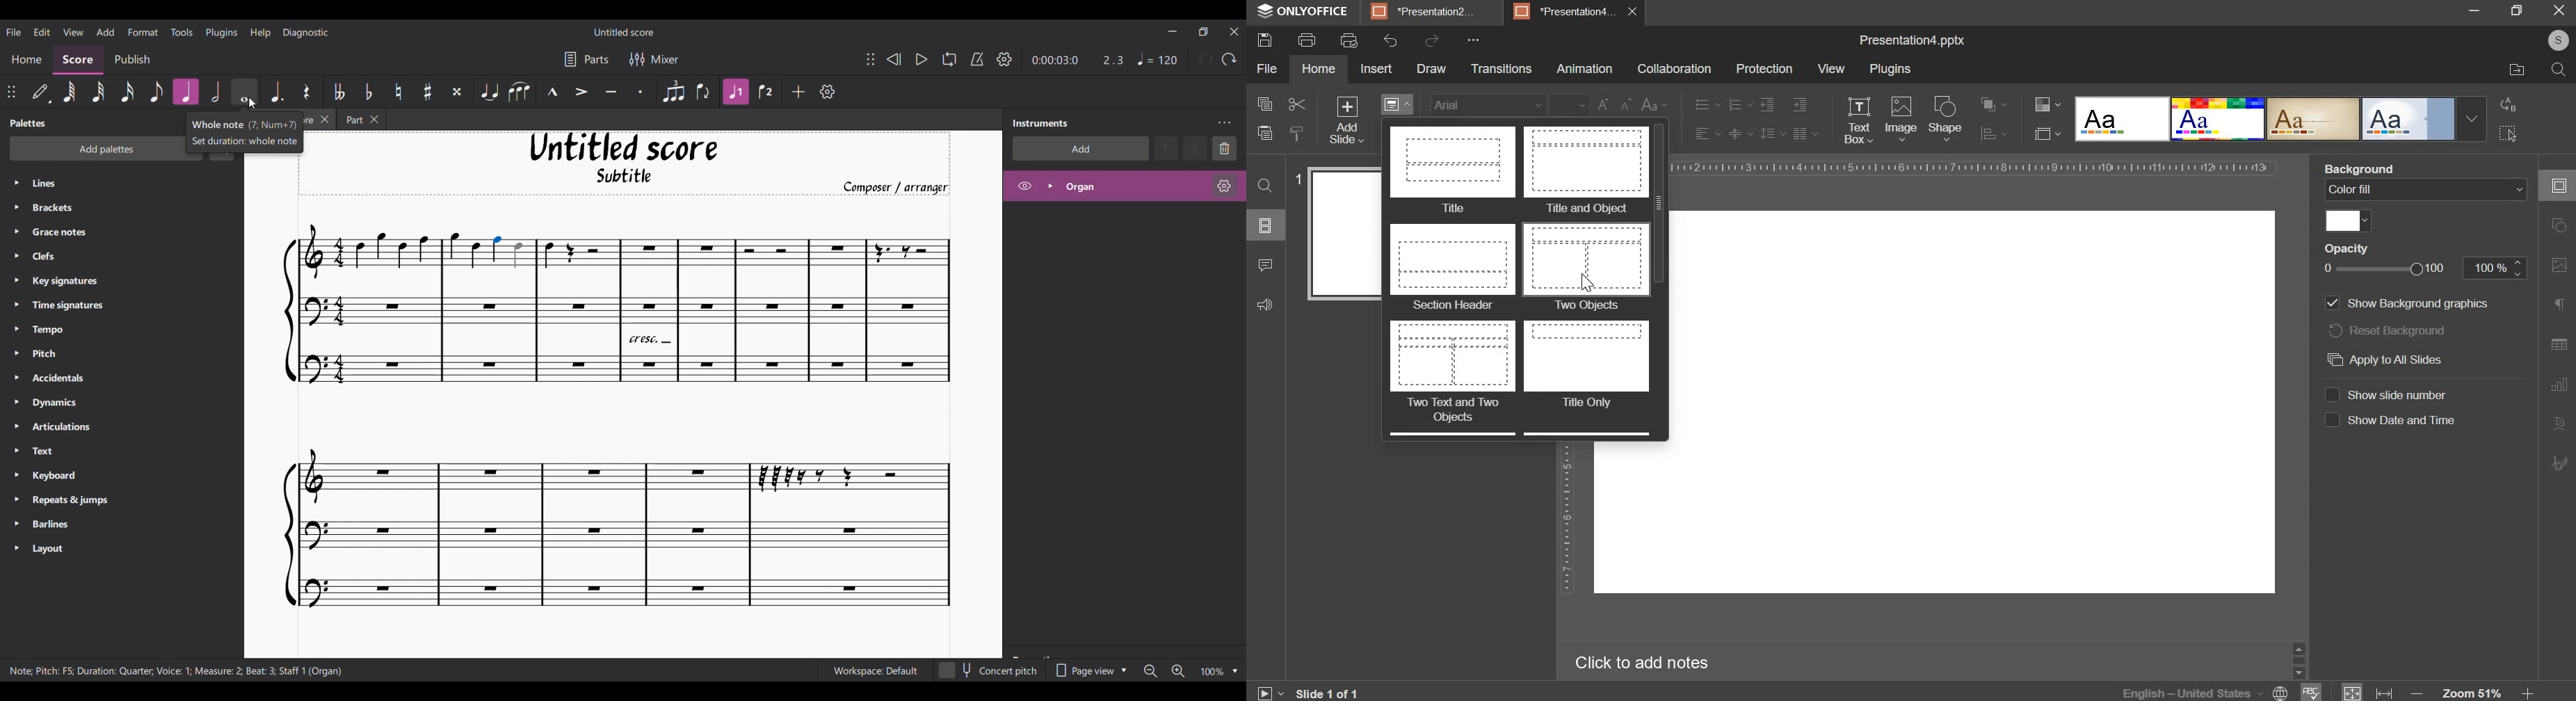  Describe the element at coordinates (428, 92) in the screenshot. I see `Toggle sharp` at that location.